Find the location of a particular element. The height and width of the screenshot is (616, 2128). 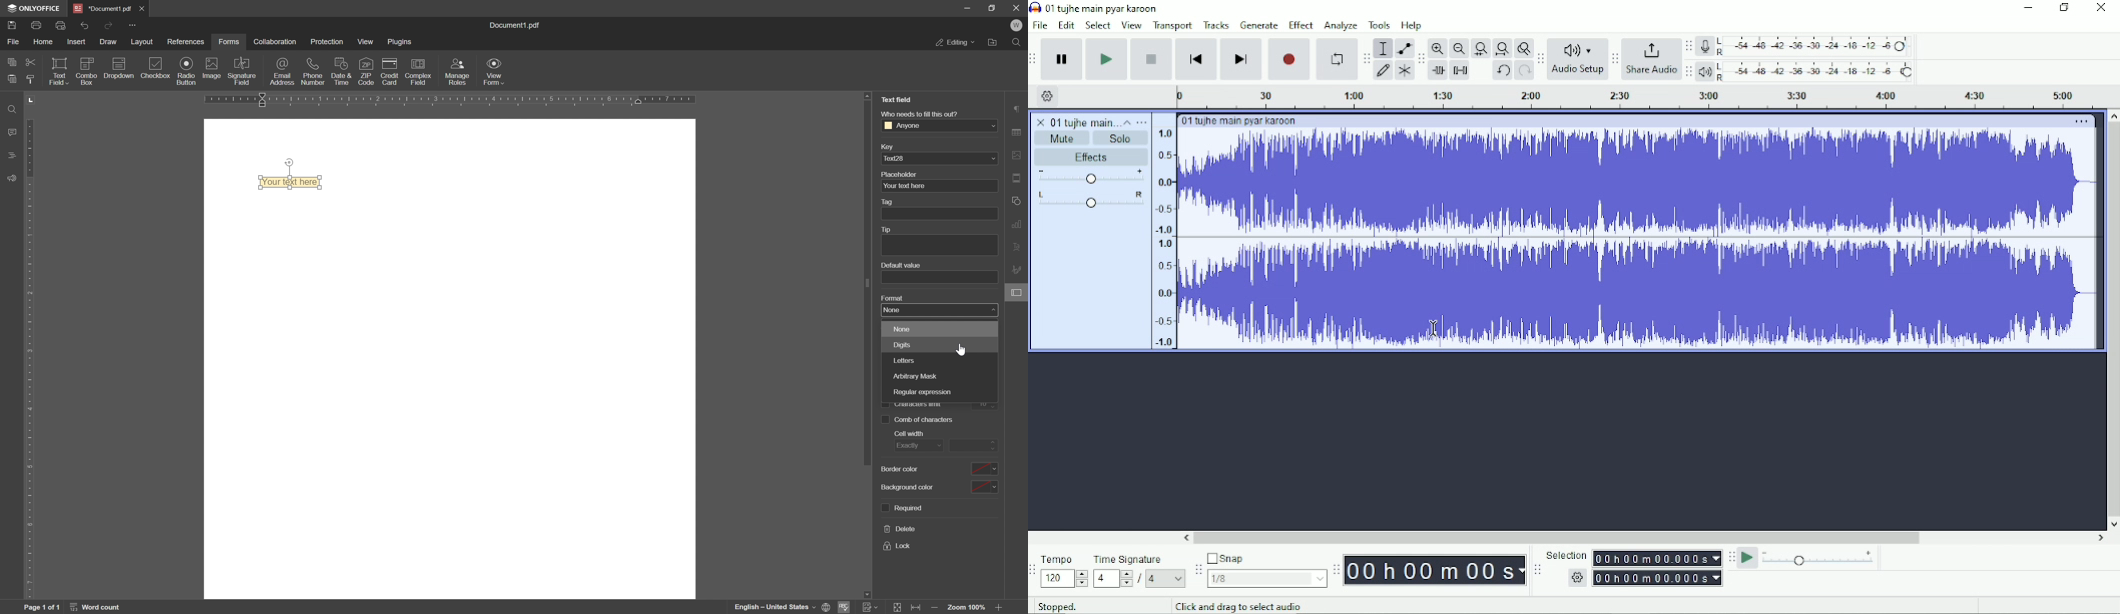

Skip to start is located at coordinates (1196, 59).